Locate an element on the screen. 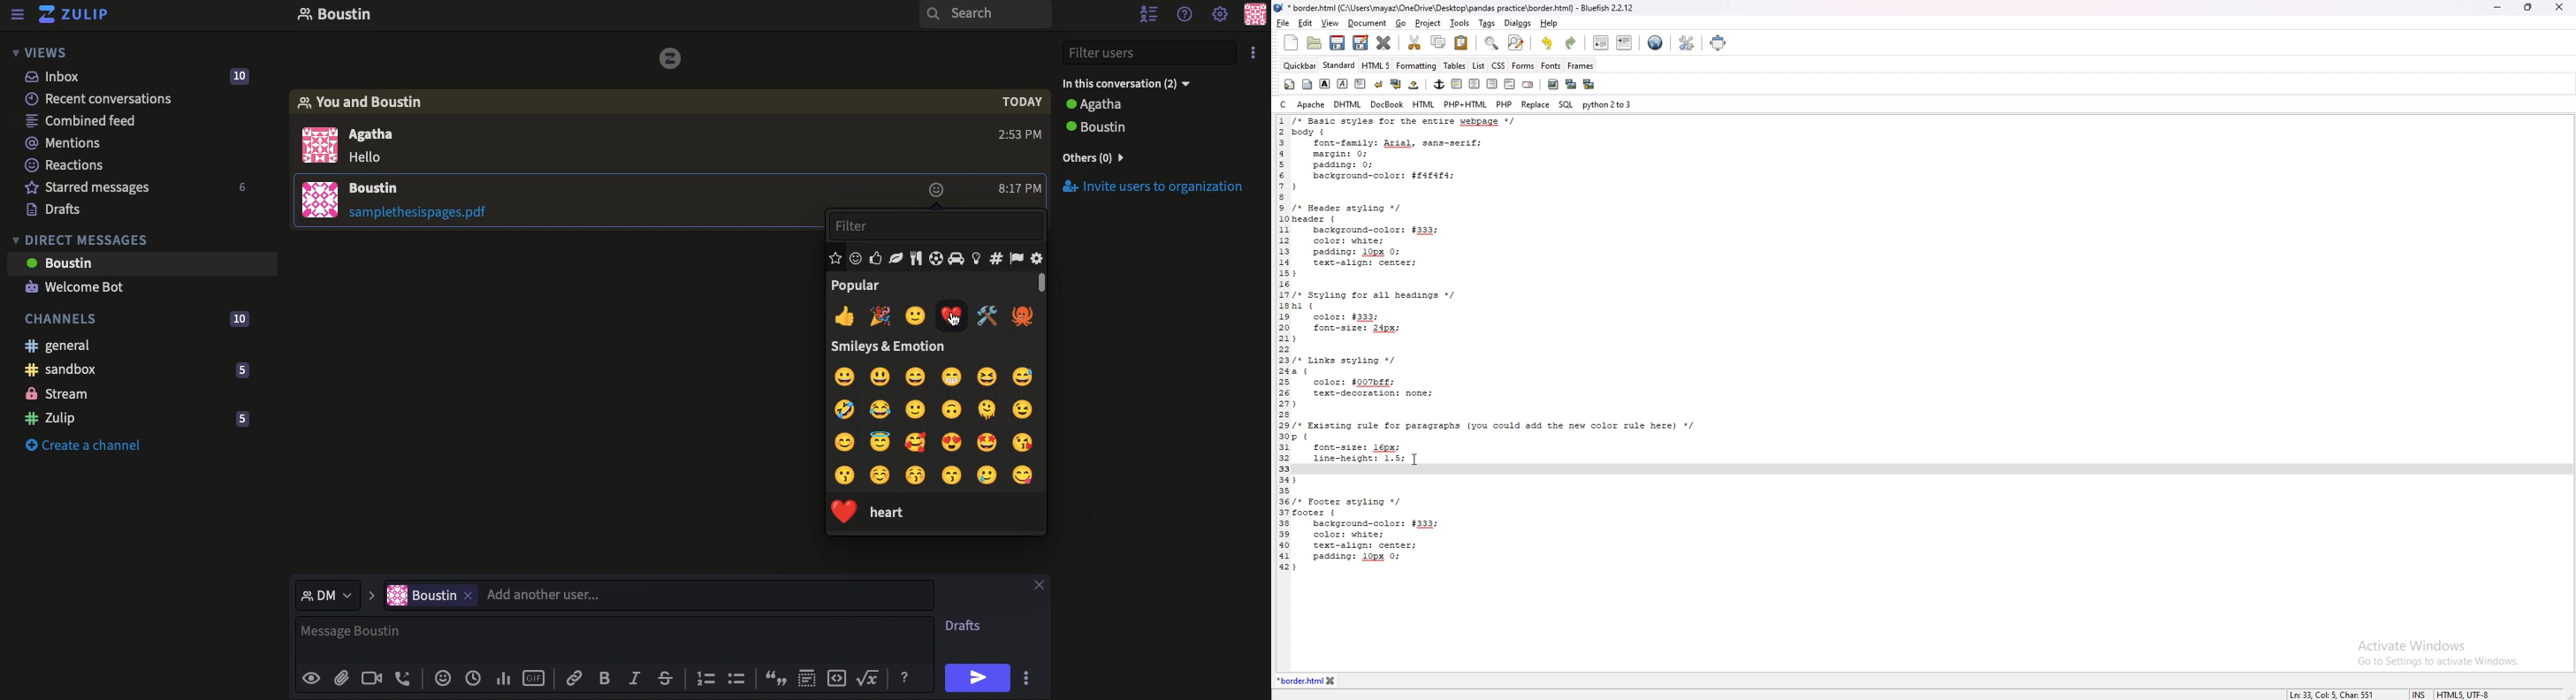  Global time is located at coordinates (473, 677).